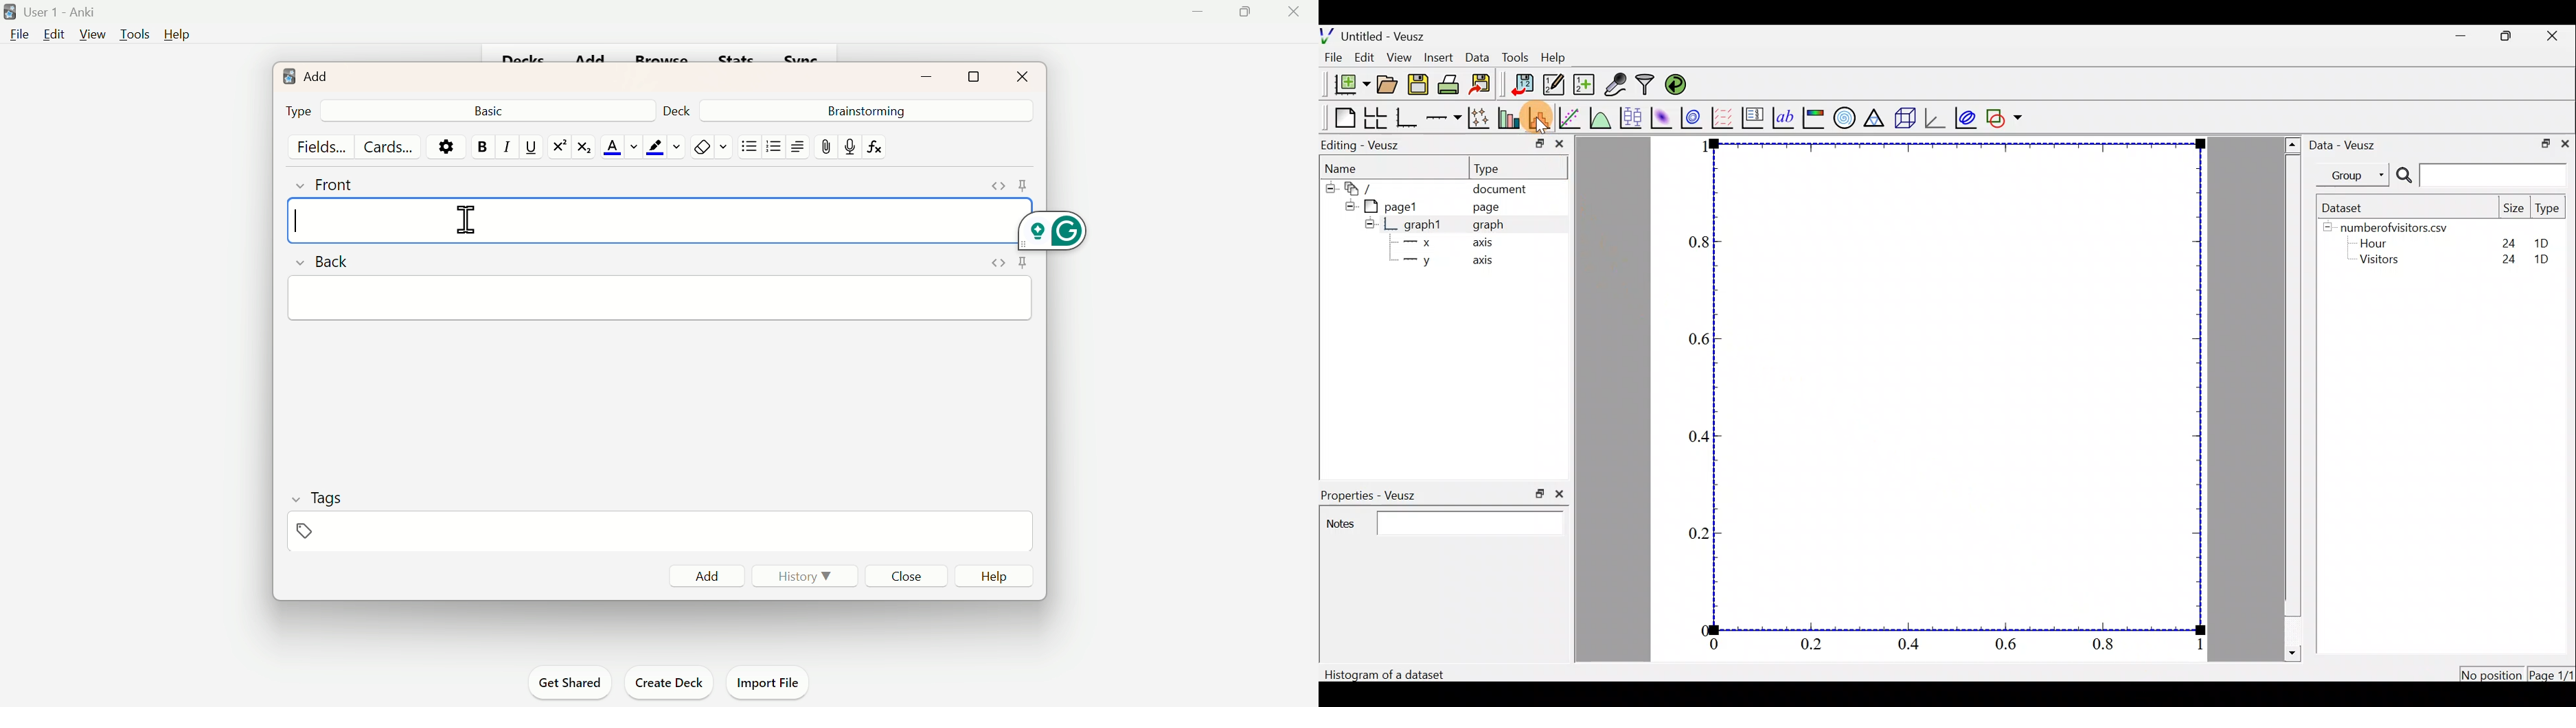  Describe the element at coordinates (1485, 85) in the screenshot. I see `Export to graphics format` at that location.